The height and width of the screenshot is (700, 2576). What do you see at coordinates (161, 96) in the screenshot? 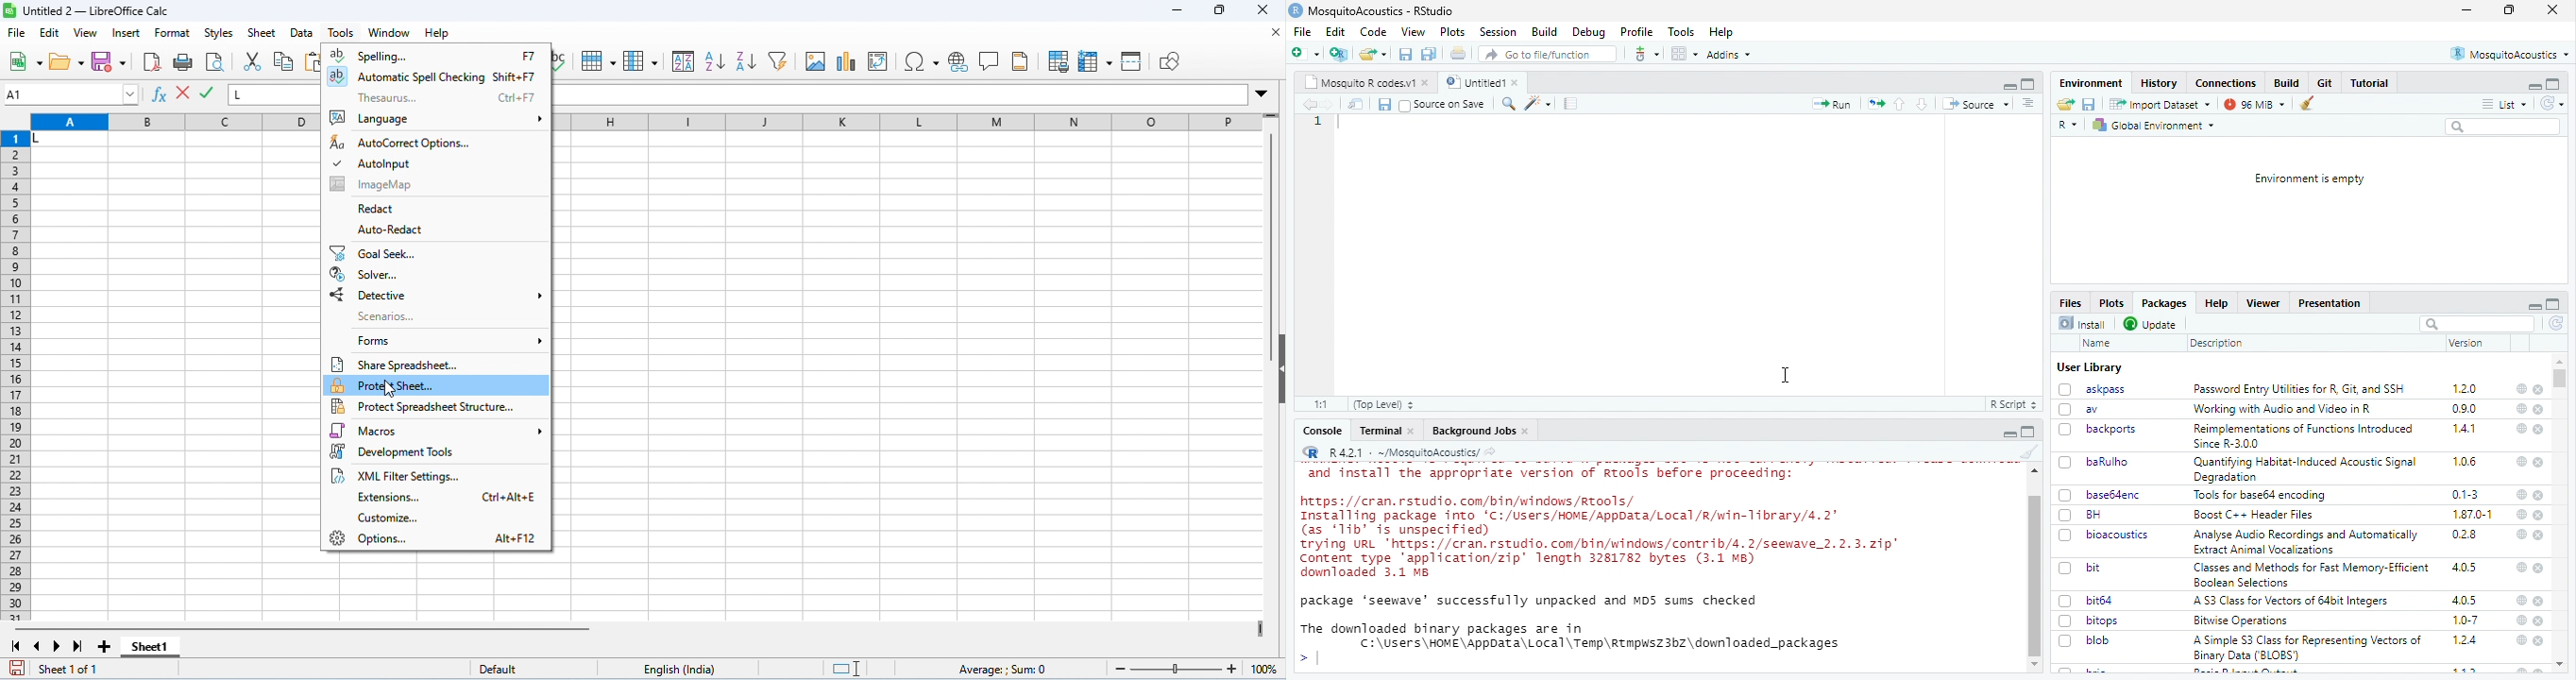
I see `function wizard` at bounding box center [161, 96].